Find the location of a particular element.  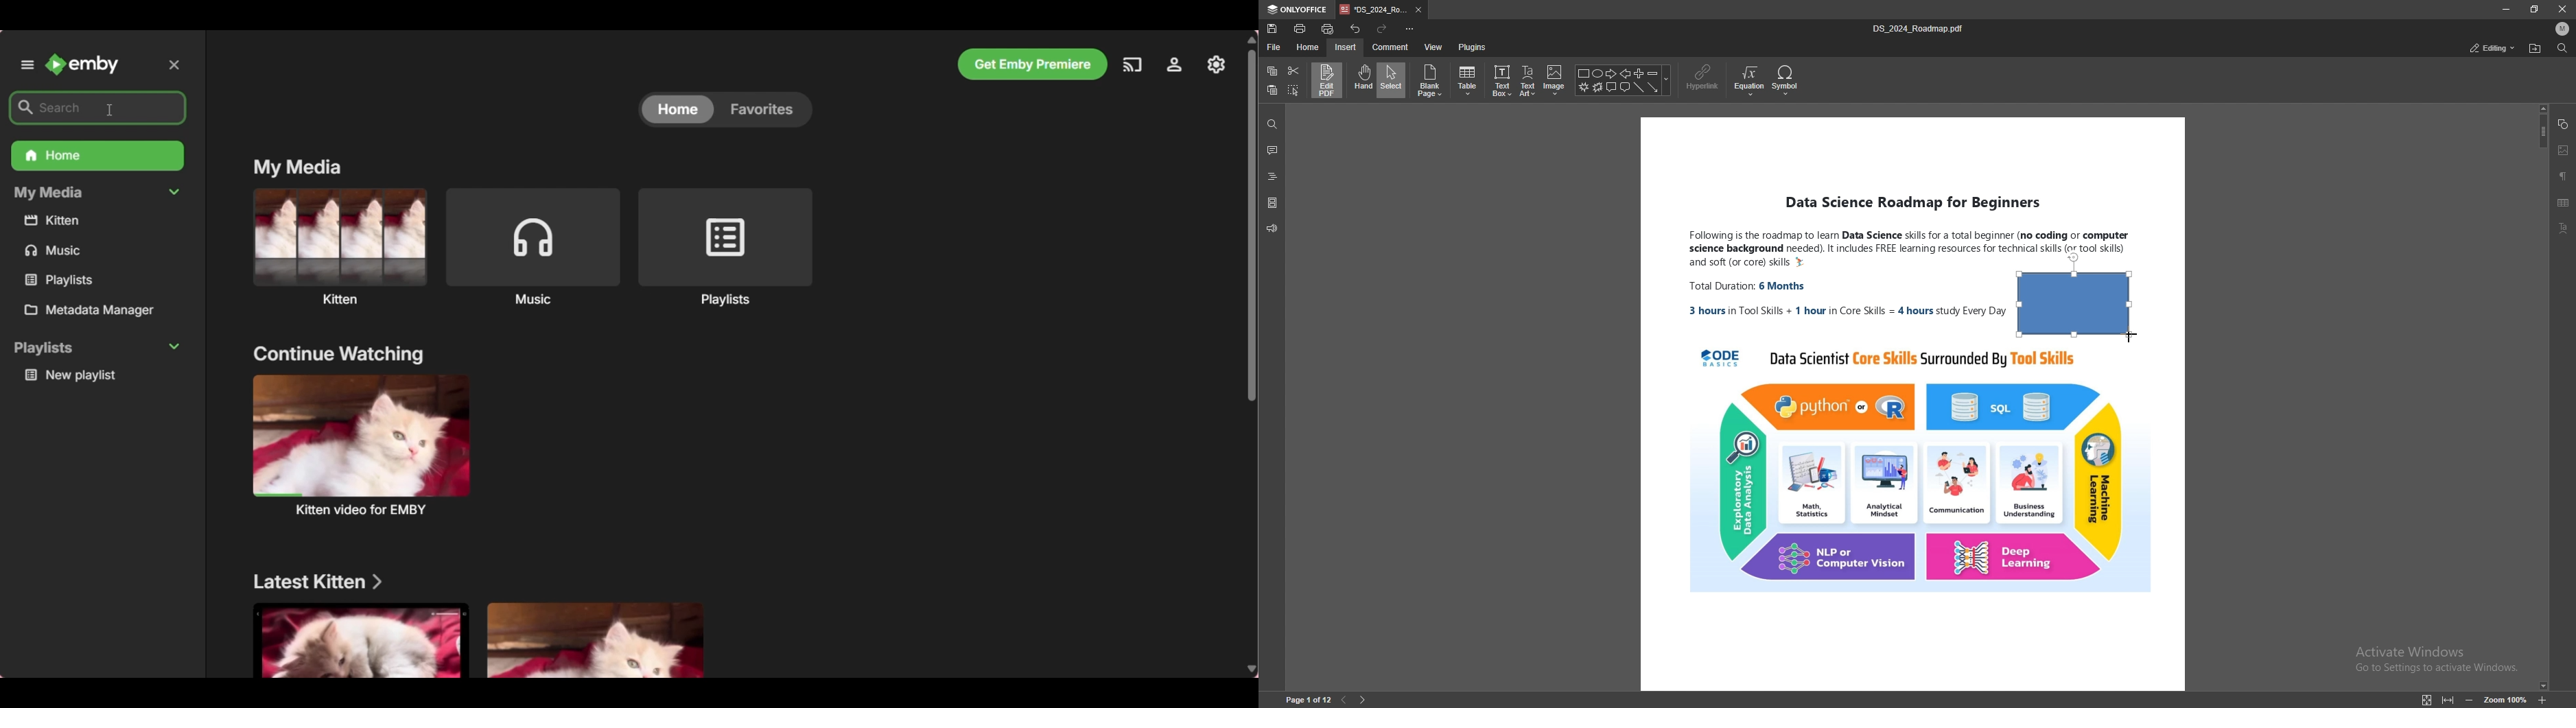

blank page is located at coordinates (1431, 81).